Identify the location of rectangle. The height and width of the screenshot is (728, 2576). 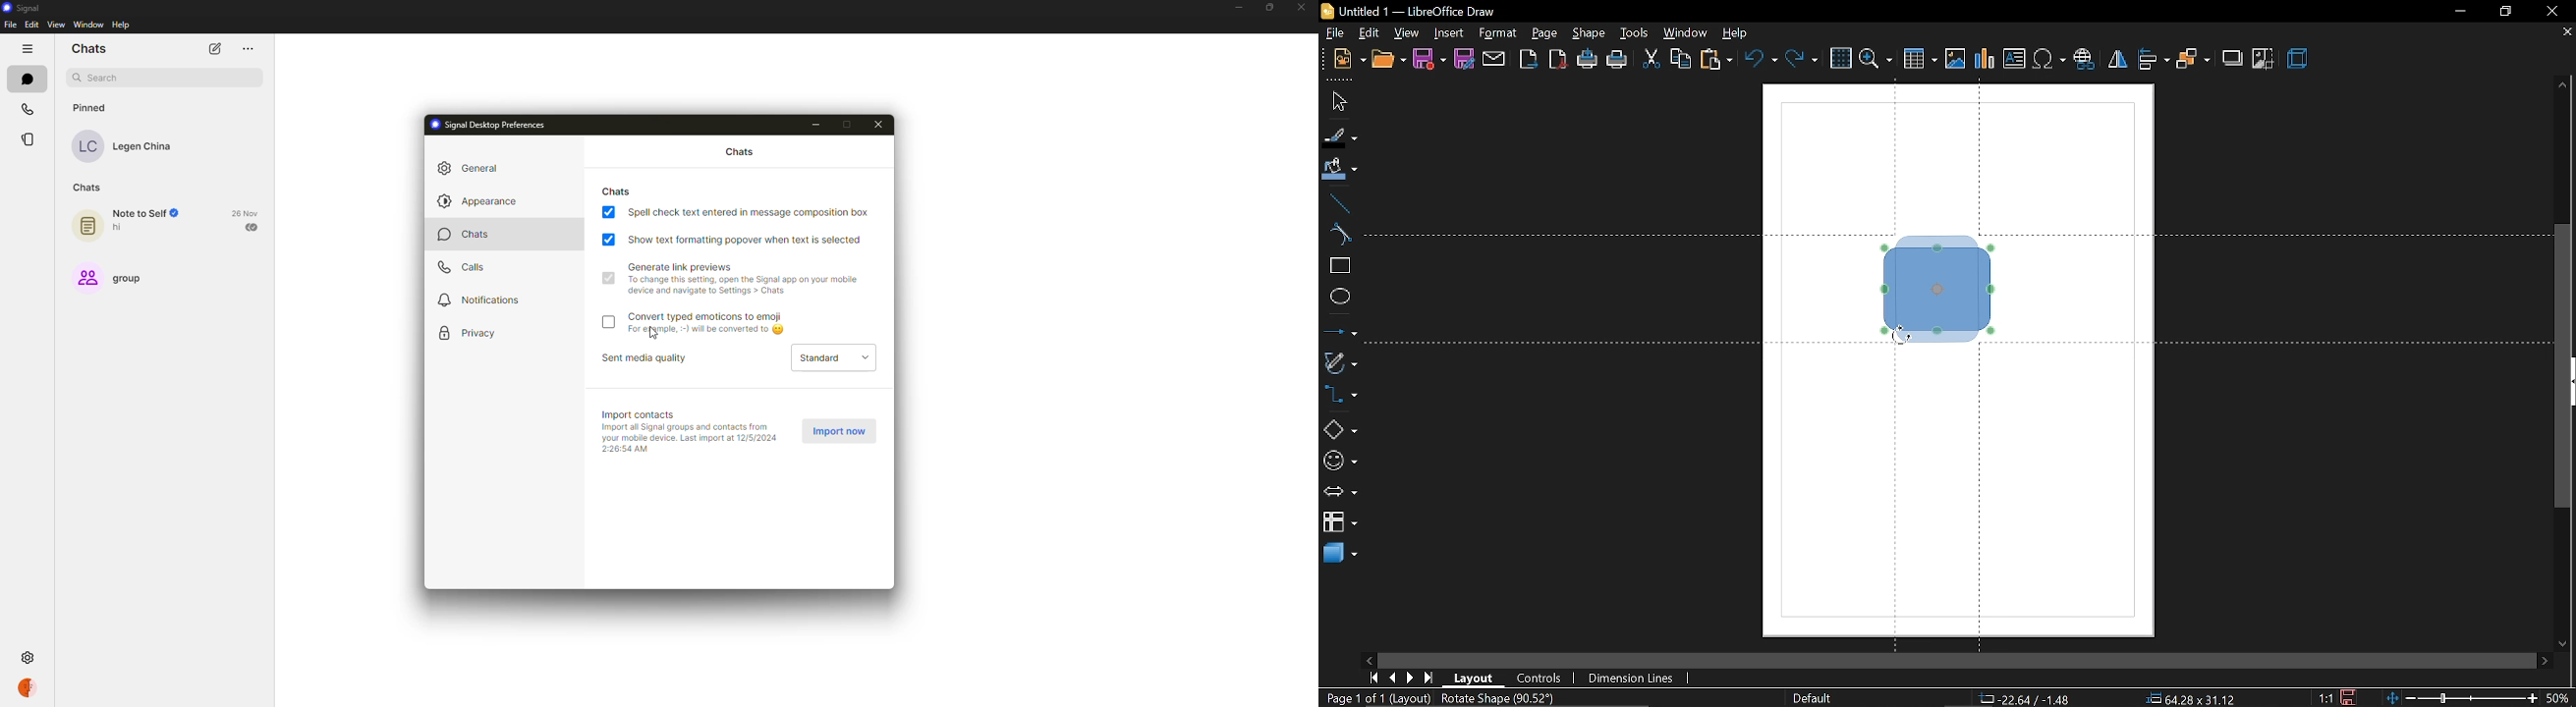
(1339, 267).